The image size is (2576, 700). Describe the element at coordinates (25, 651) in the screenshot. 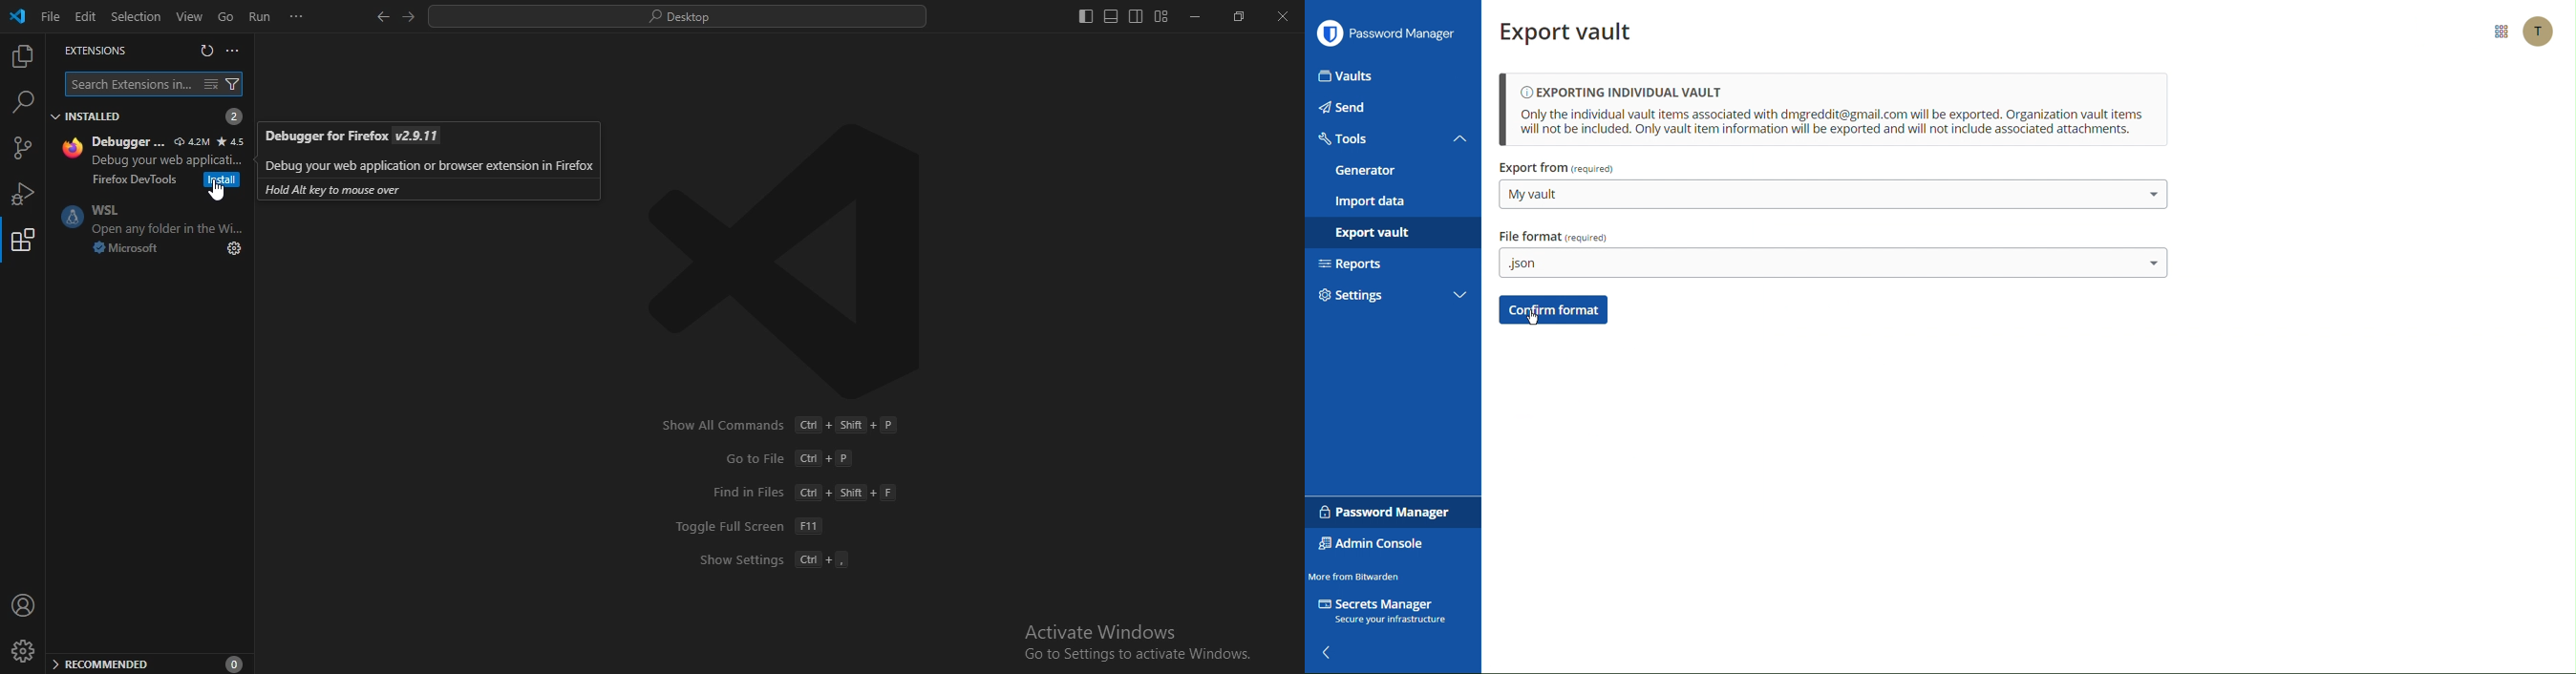

I see `profile` at that location.